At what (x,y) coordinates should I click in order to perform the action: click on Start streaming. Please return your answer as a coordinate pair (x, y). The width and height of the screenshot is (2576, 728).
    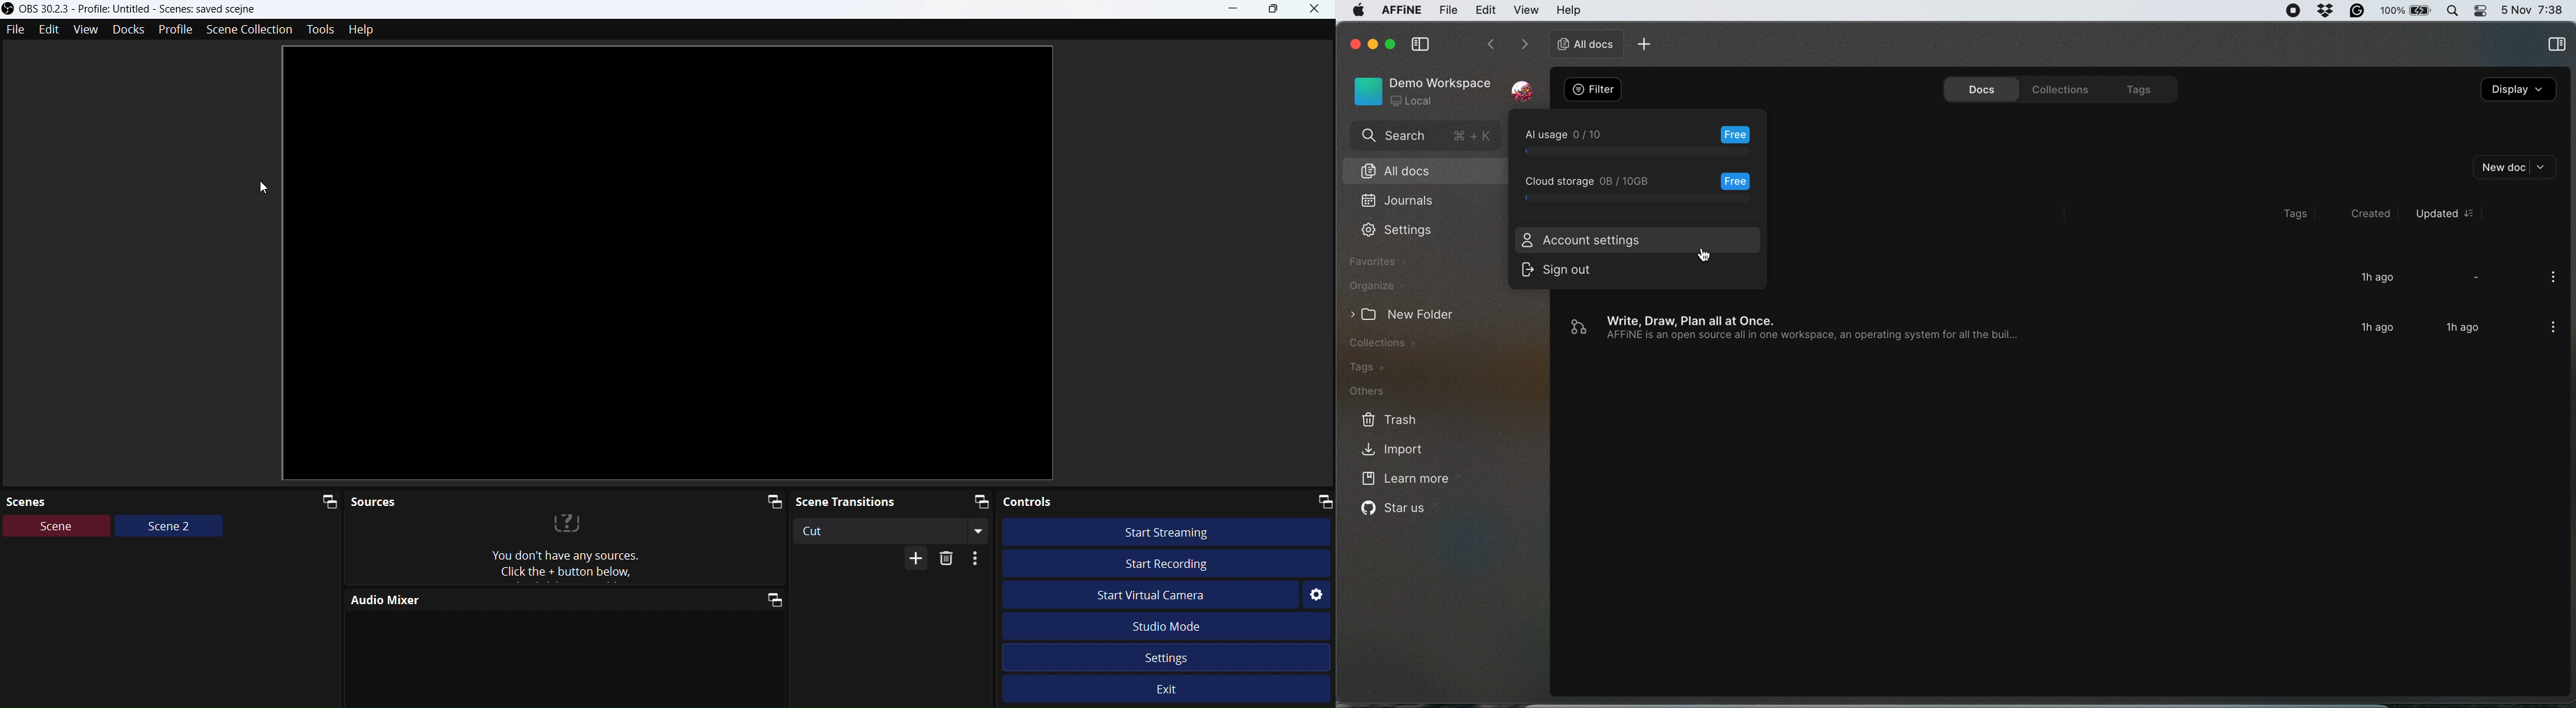
    Looking at the image, I should click on (1169, 531).